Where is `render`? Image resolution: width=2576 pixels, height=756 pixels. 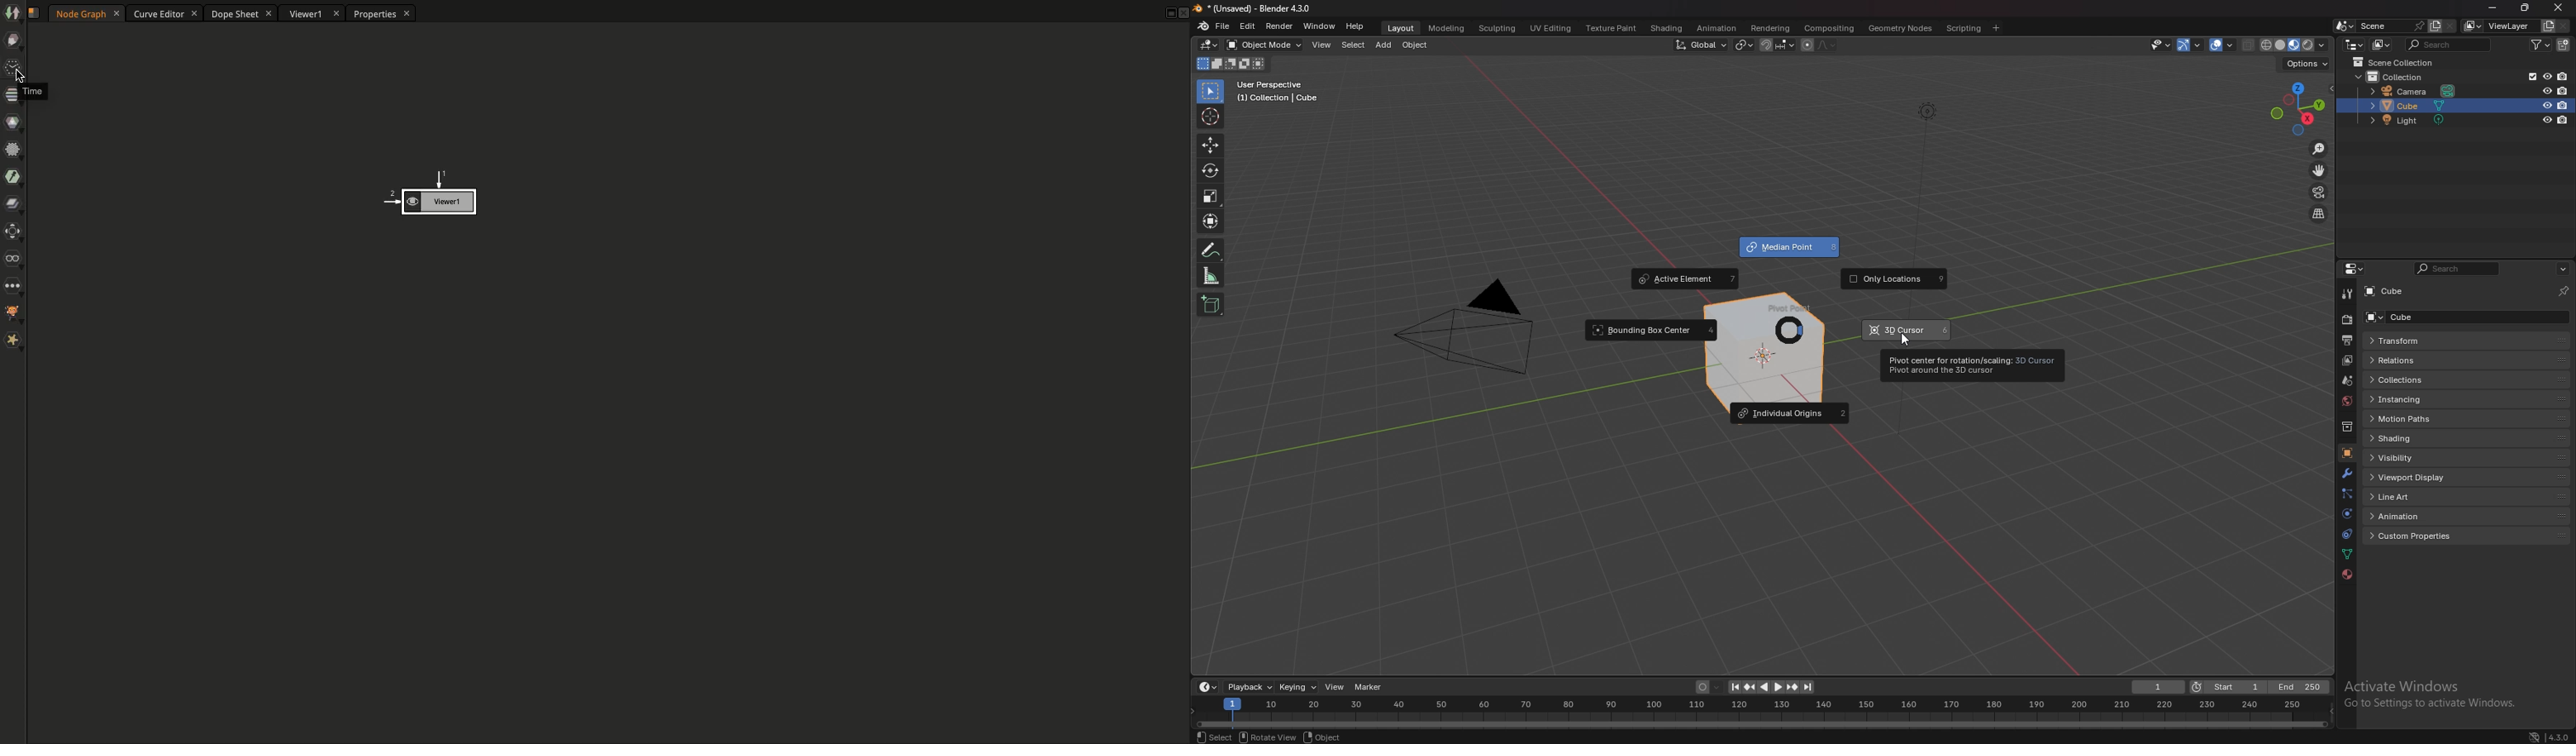
render is located at coordinates (2347, 321).